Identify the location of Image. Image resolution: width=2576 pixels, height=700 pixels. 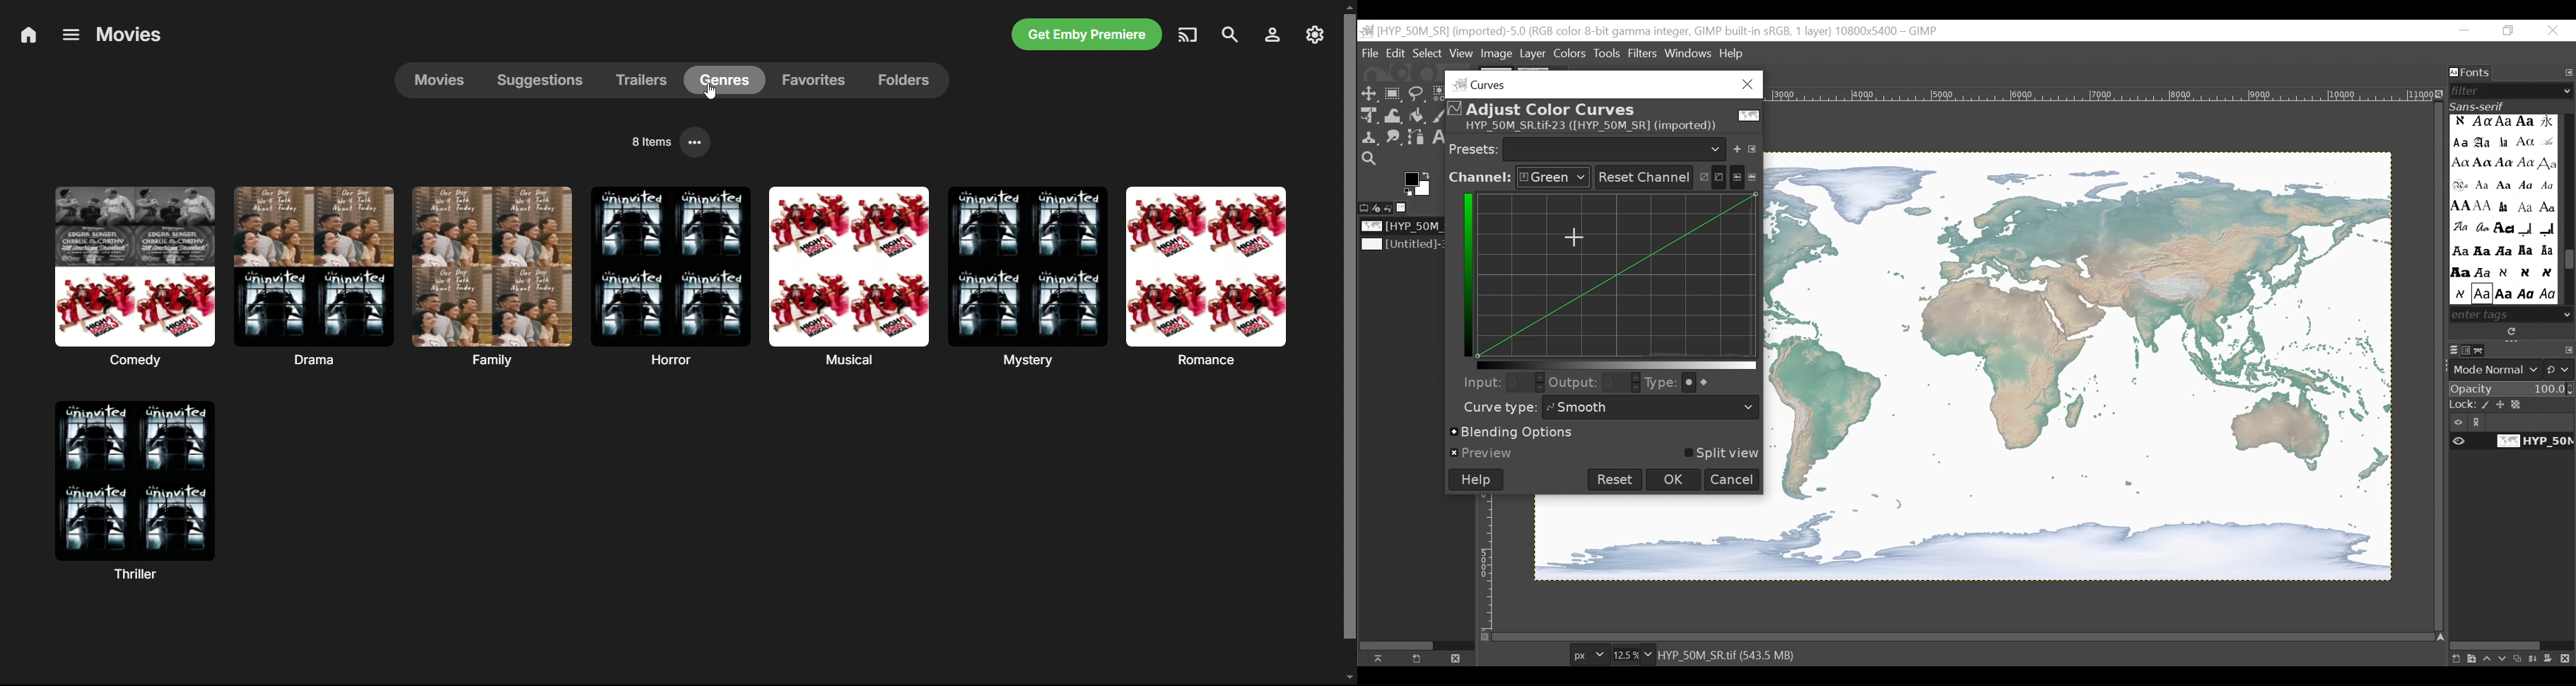
(2079, 367).